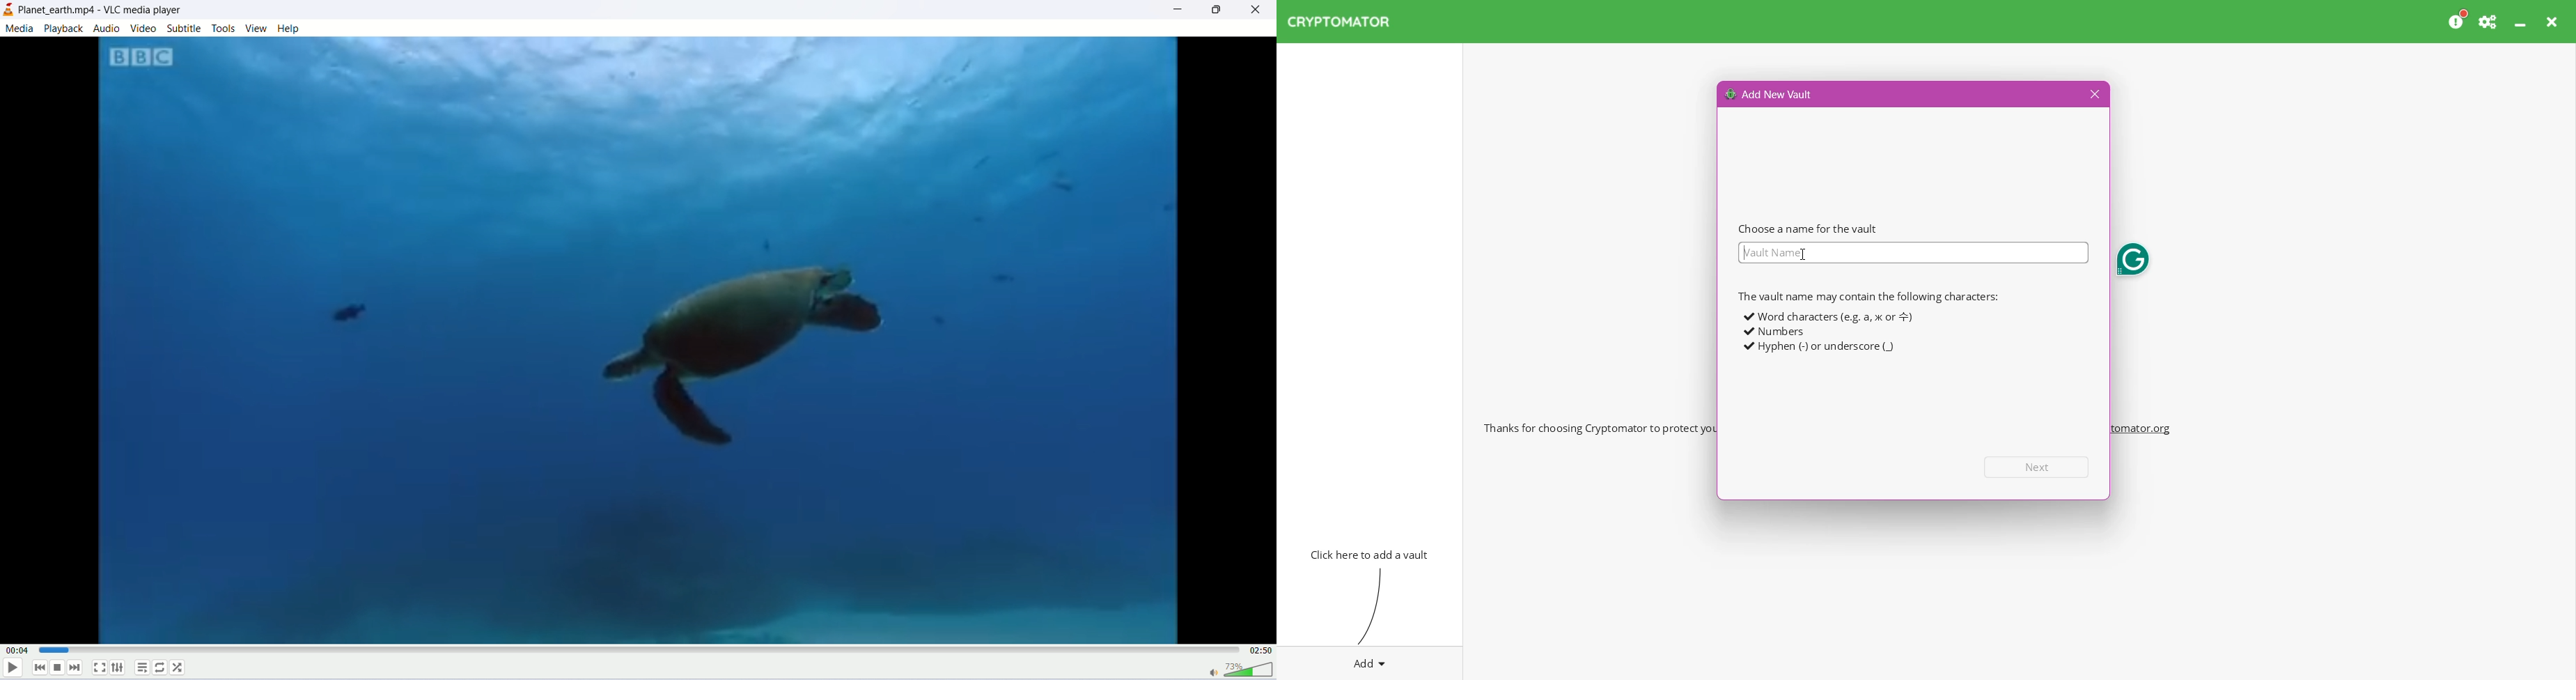  What do you see at coordinates (178, 668) in the screenshot?
I see `shuffle` at bounding box center [178, 668].